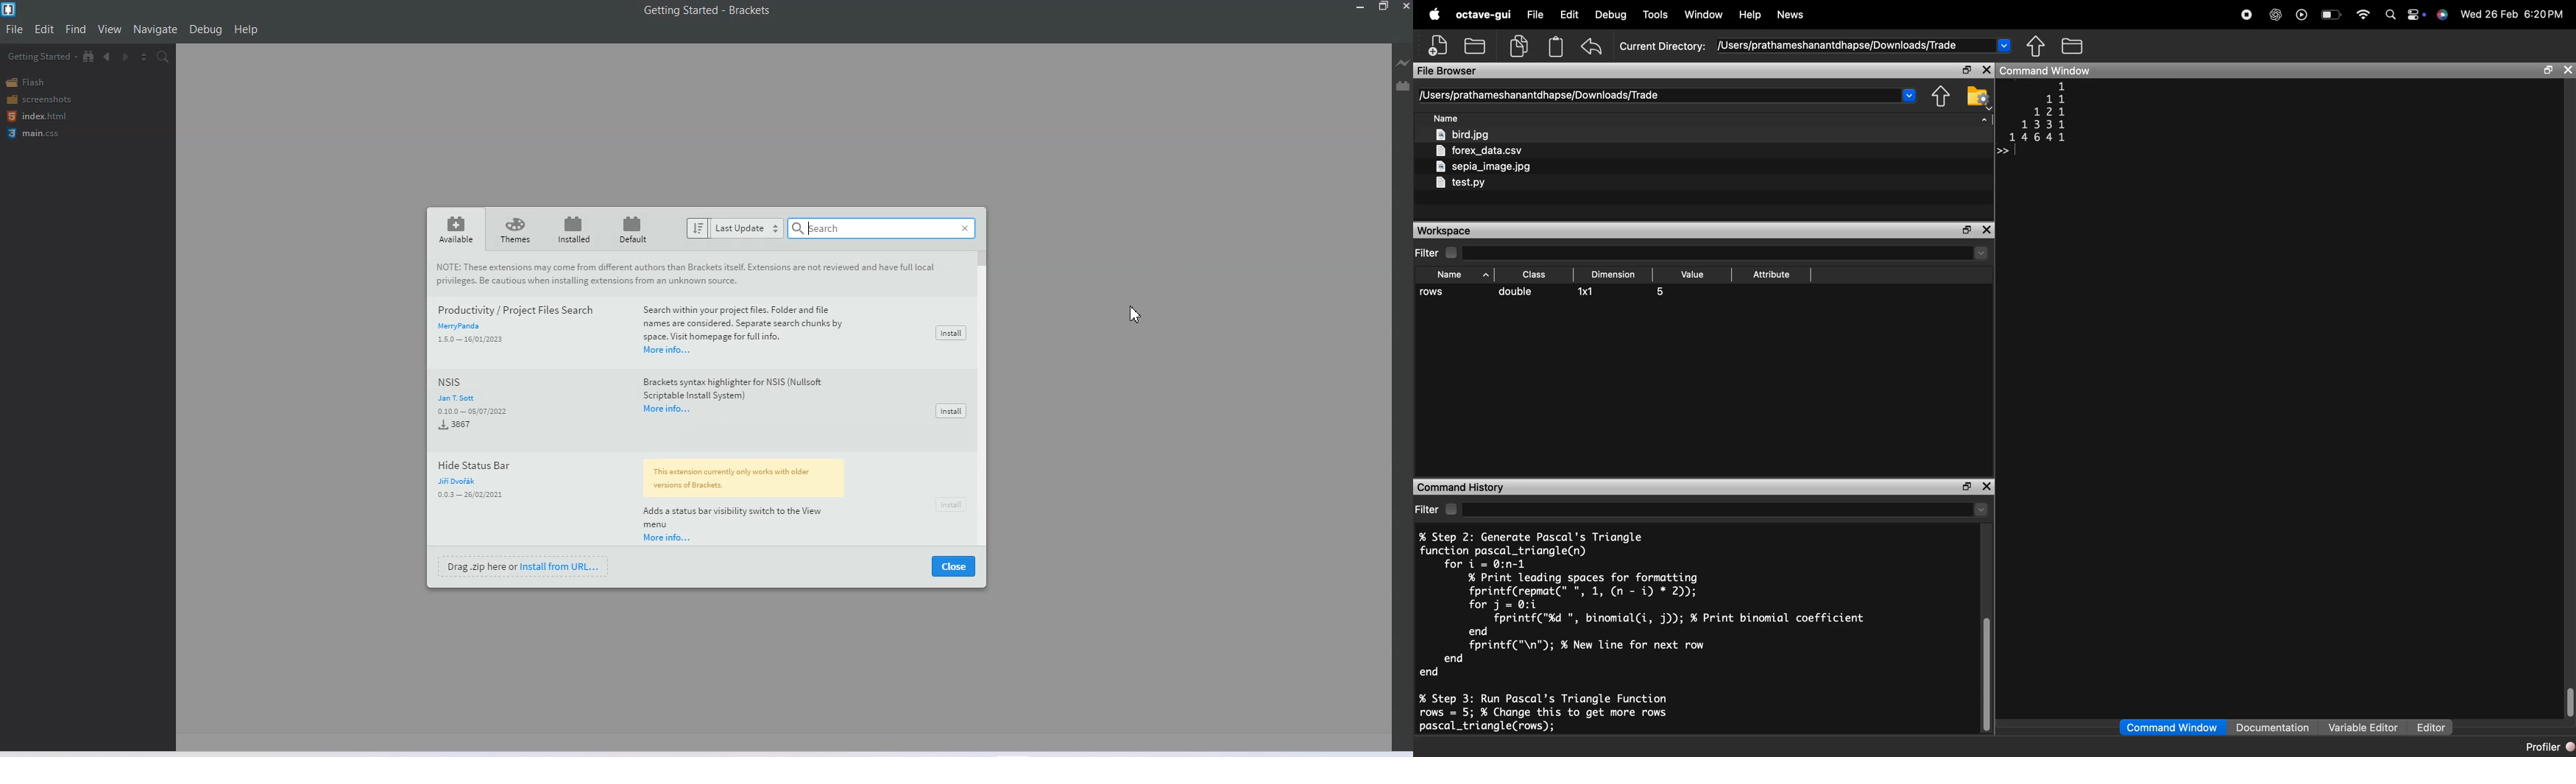 This screenshot has width=2576, height=784. What do you see at coordinates (1434, 13) in the screenshot?
I see `apple menu` at bounding box center [1434, 13].